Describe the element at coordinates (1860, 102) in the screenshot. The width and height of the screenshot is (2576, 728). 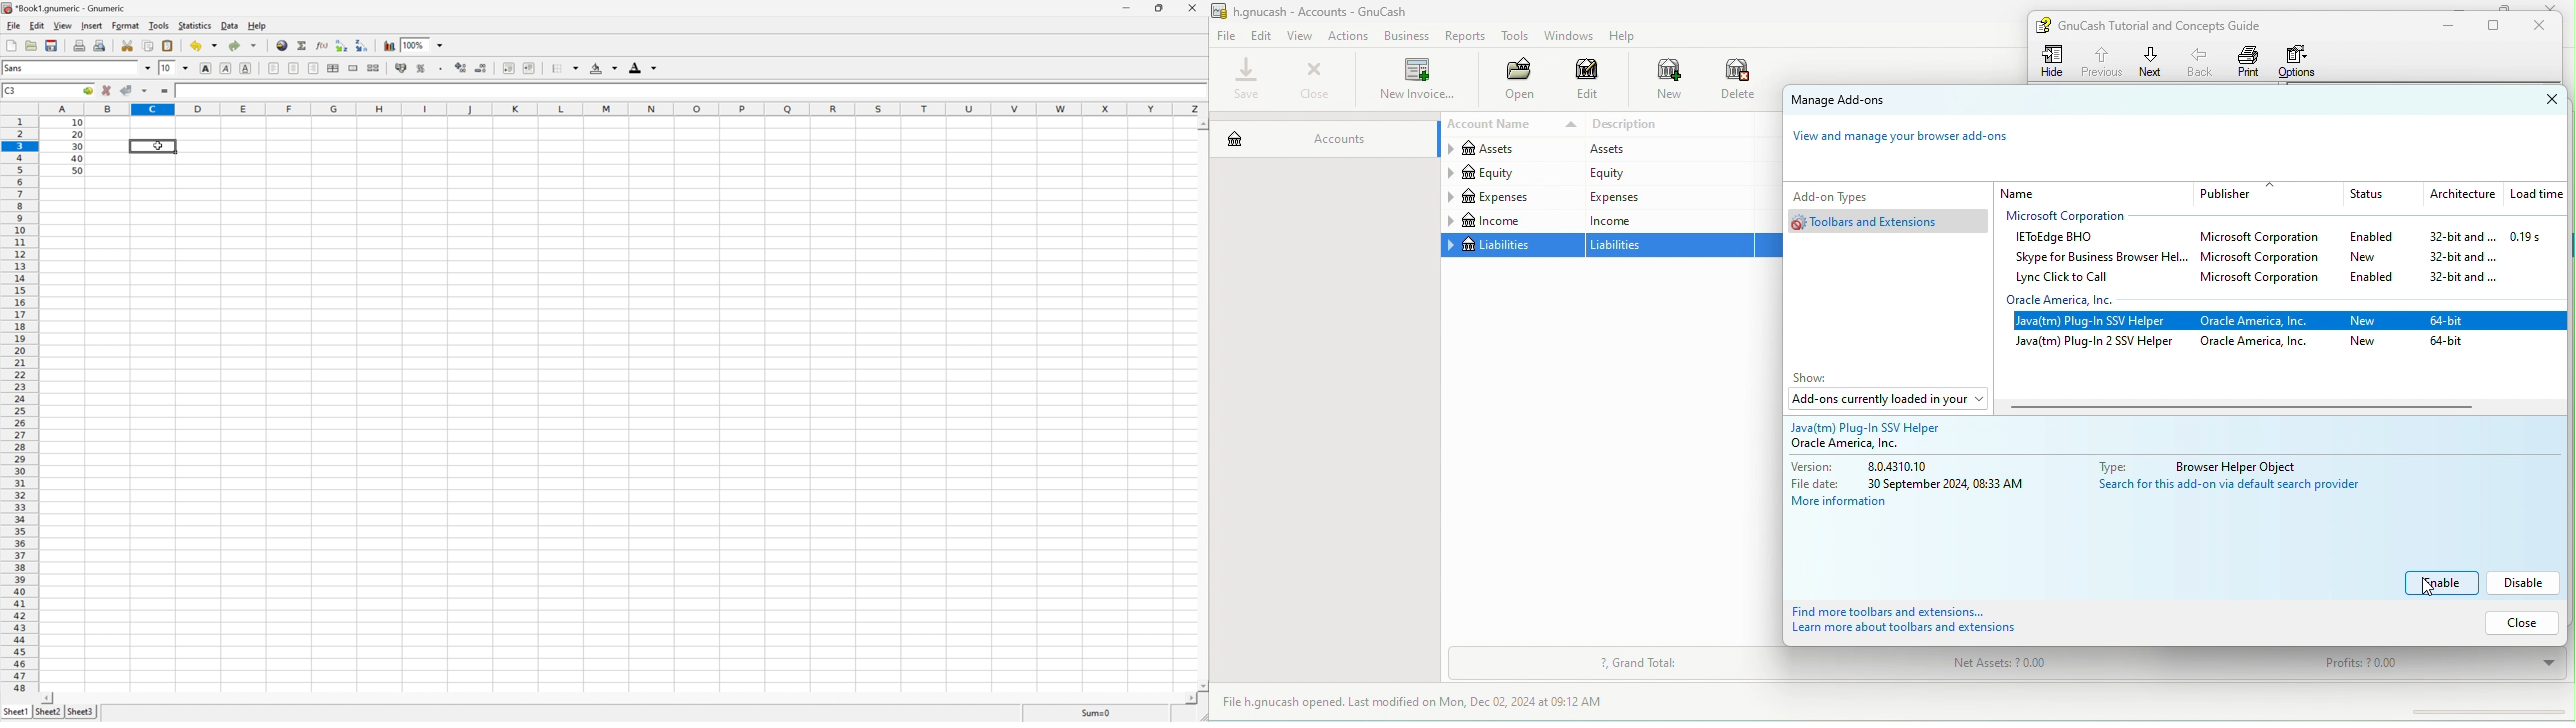
I see `manage add ons ` at that location.